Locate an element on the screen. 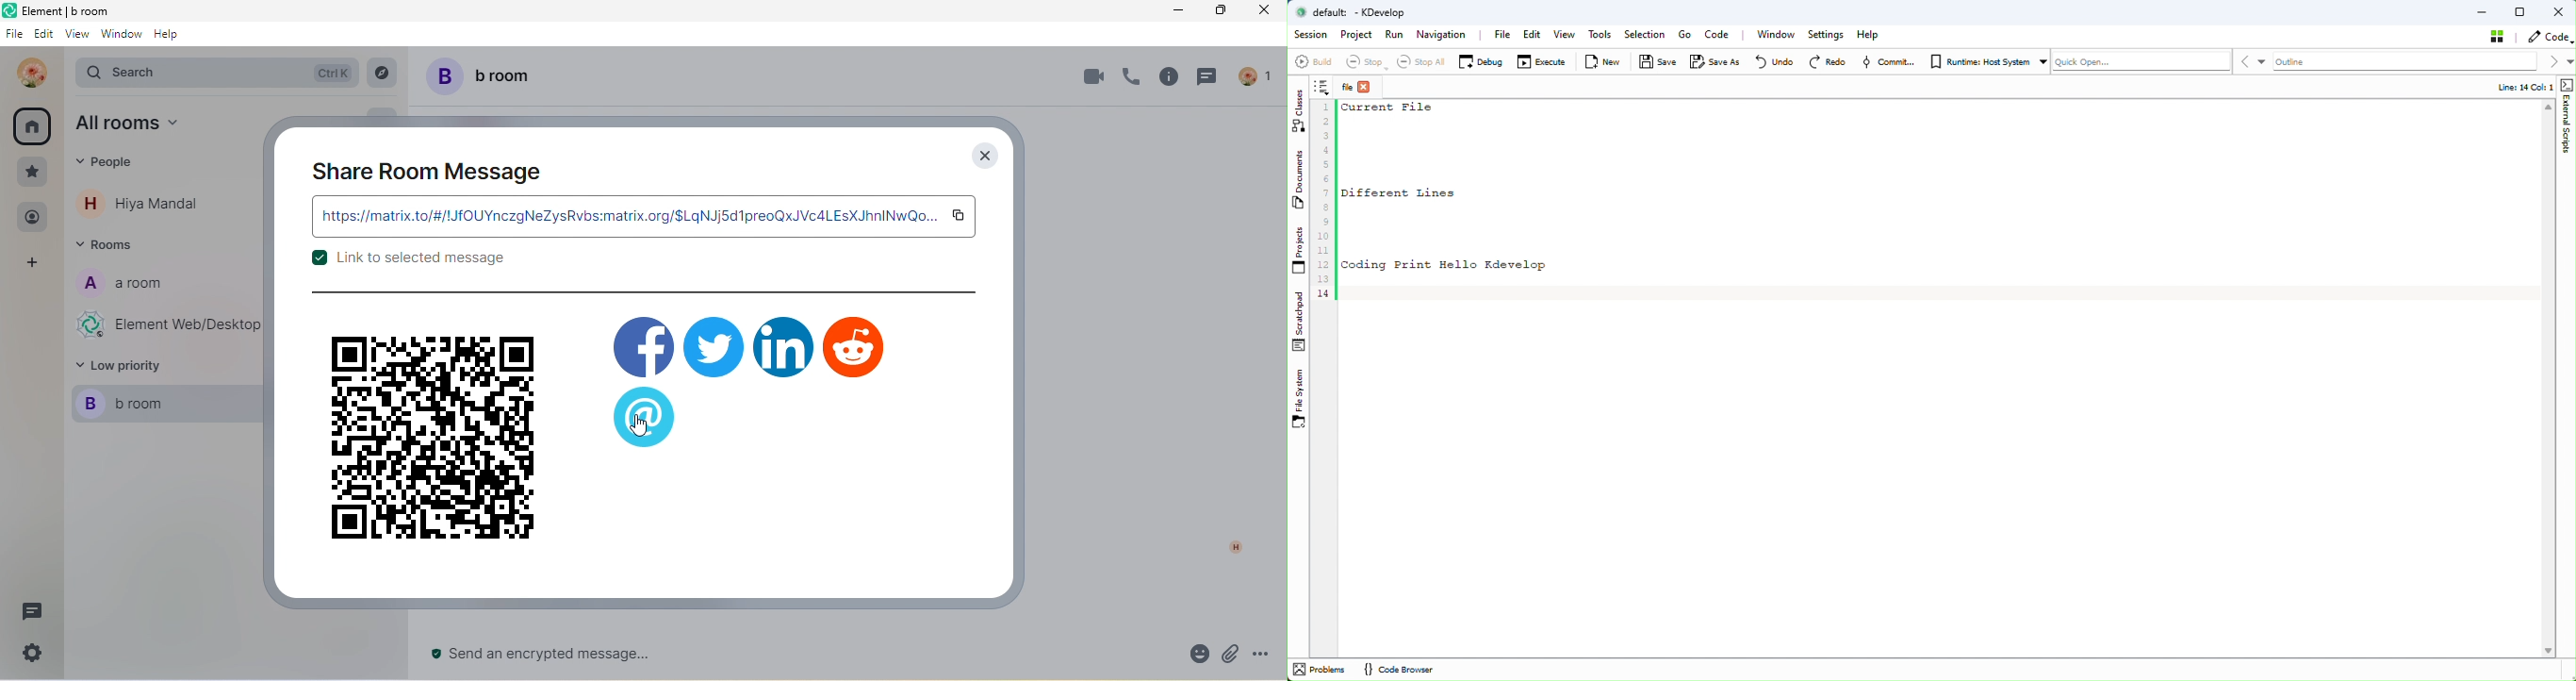 This screenshot has width=2576, height=700. minimize is located at coordinates (1177, 11).